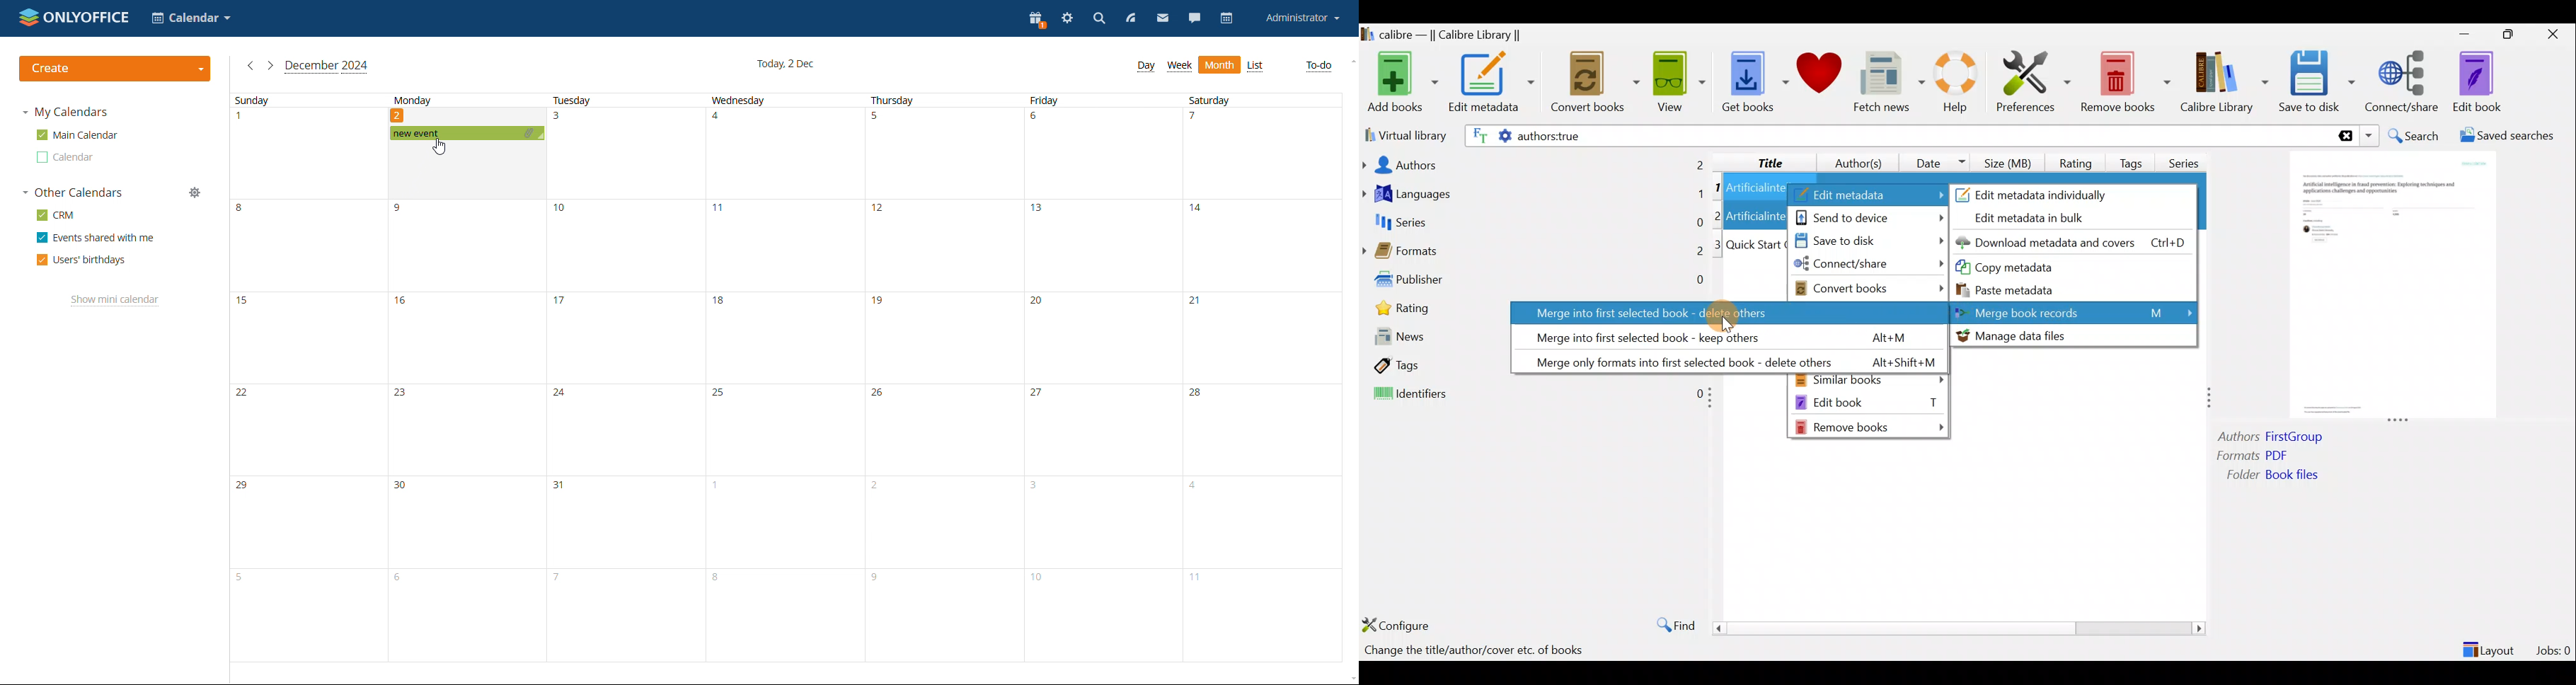 The height and width of the screenshot is (700, 2576). What do you see at coordinates (72, 192) in the screenshot?
I see `other calendars` at bounding box center [72, 192].